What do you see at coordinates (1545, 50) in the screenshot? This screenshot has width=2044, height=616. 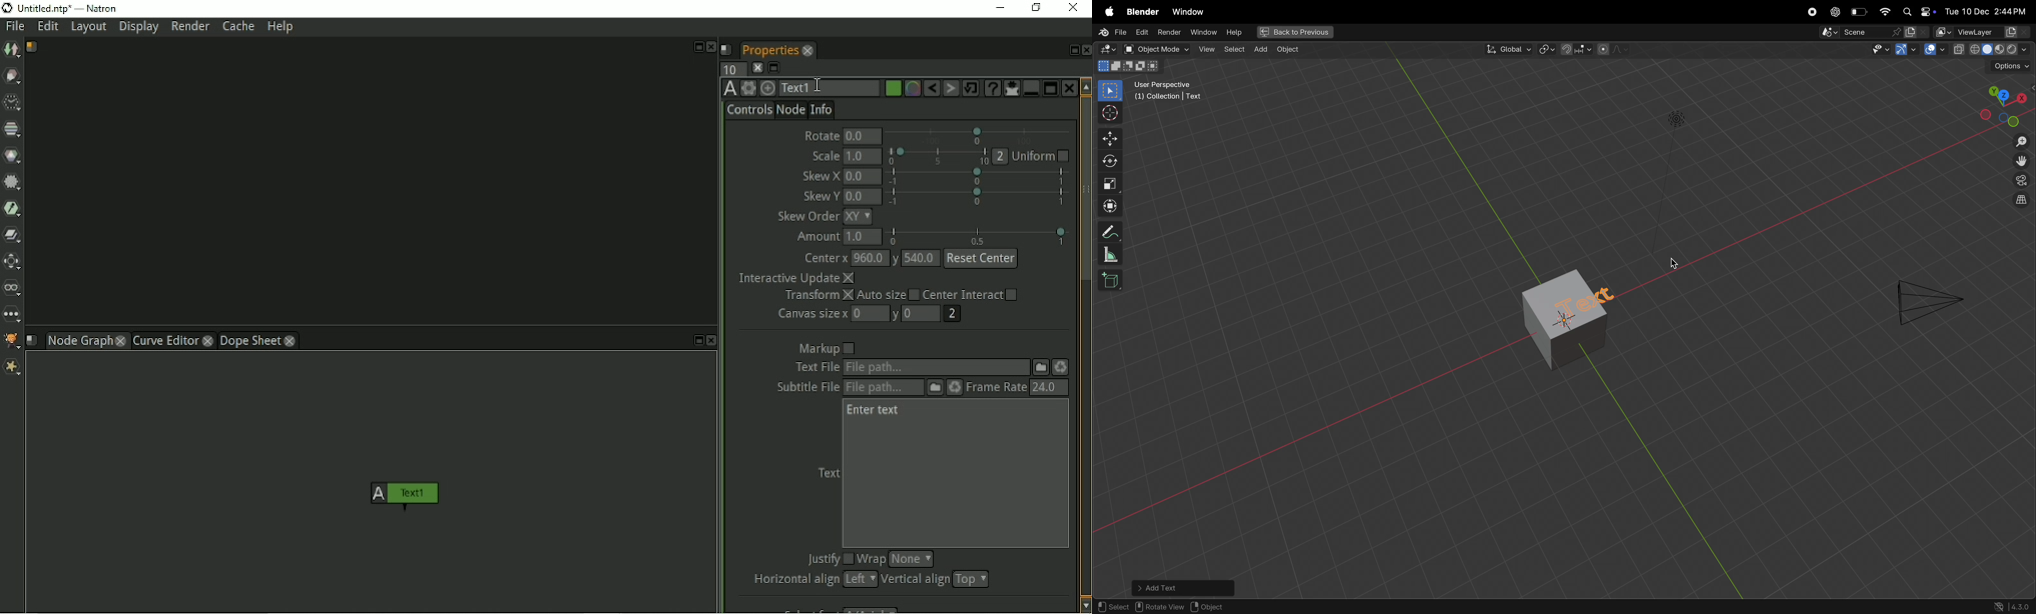 I see `pviot point` at bounding box center [1545, 50].